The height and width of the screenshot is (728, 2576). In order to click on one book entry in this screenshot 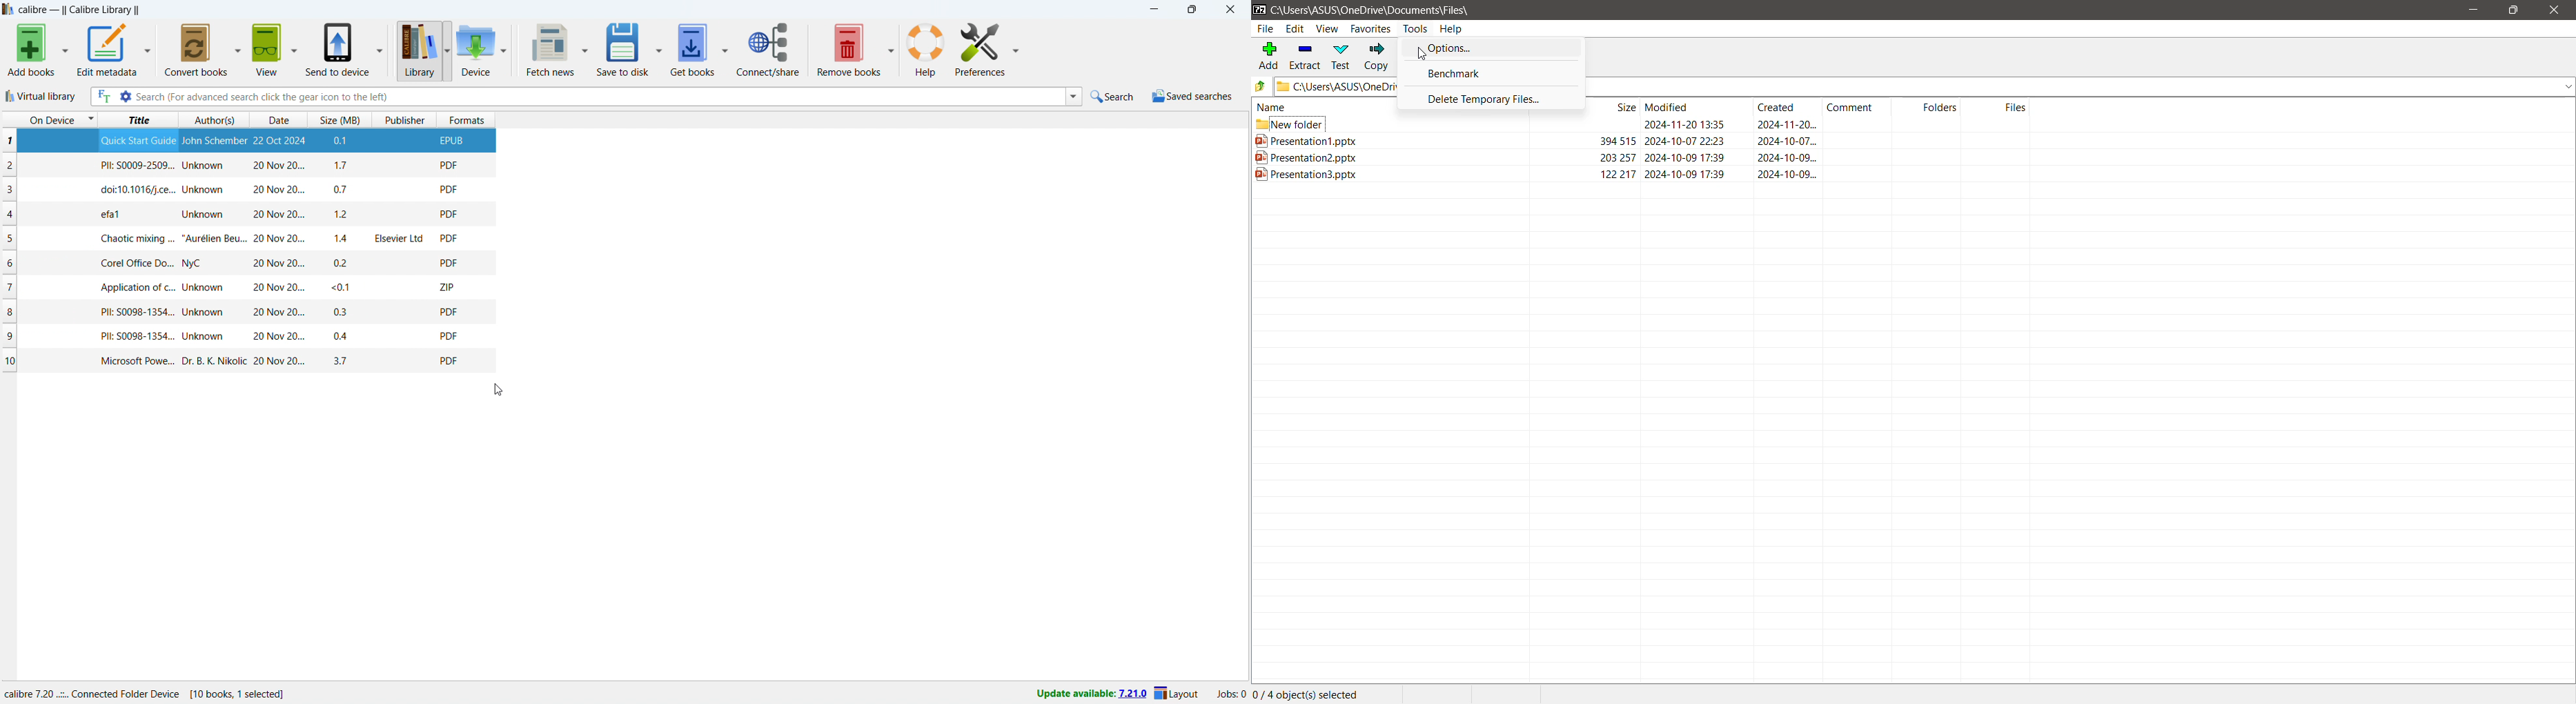, I will do `click(247, 190)`.